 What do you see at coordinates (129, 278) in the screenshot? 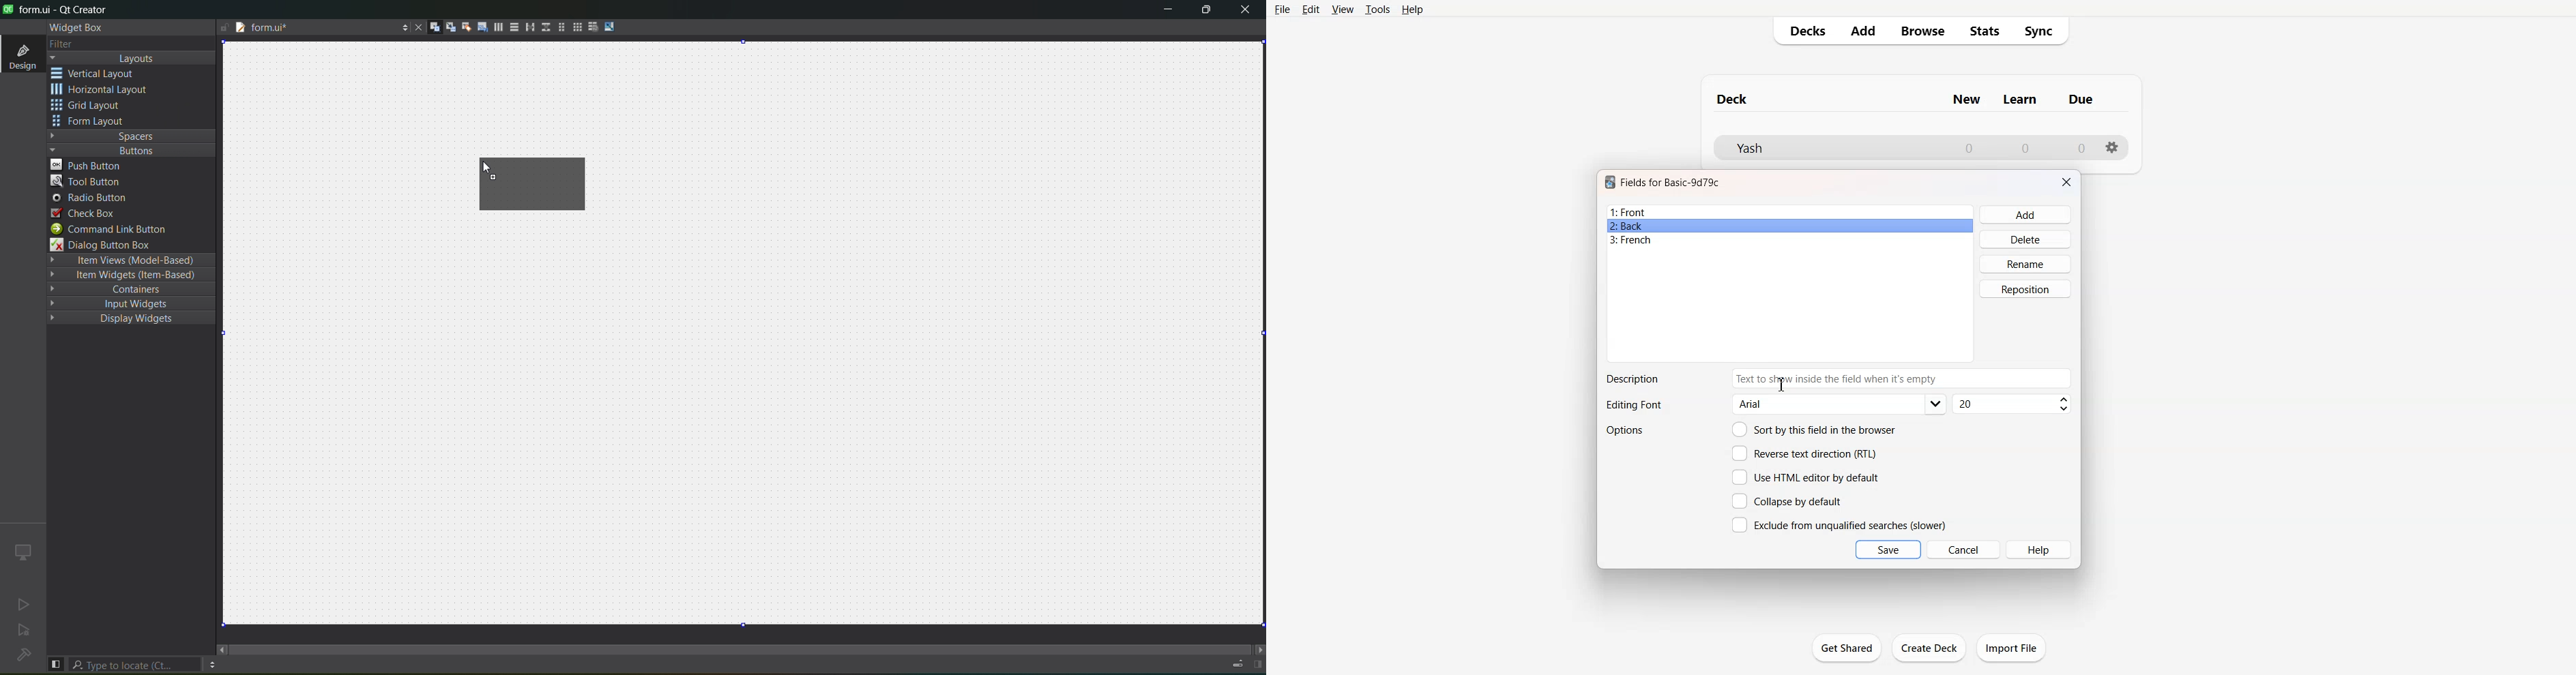
I see `item widgets` at bounding box center [129, 278].